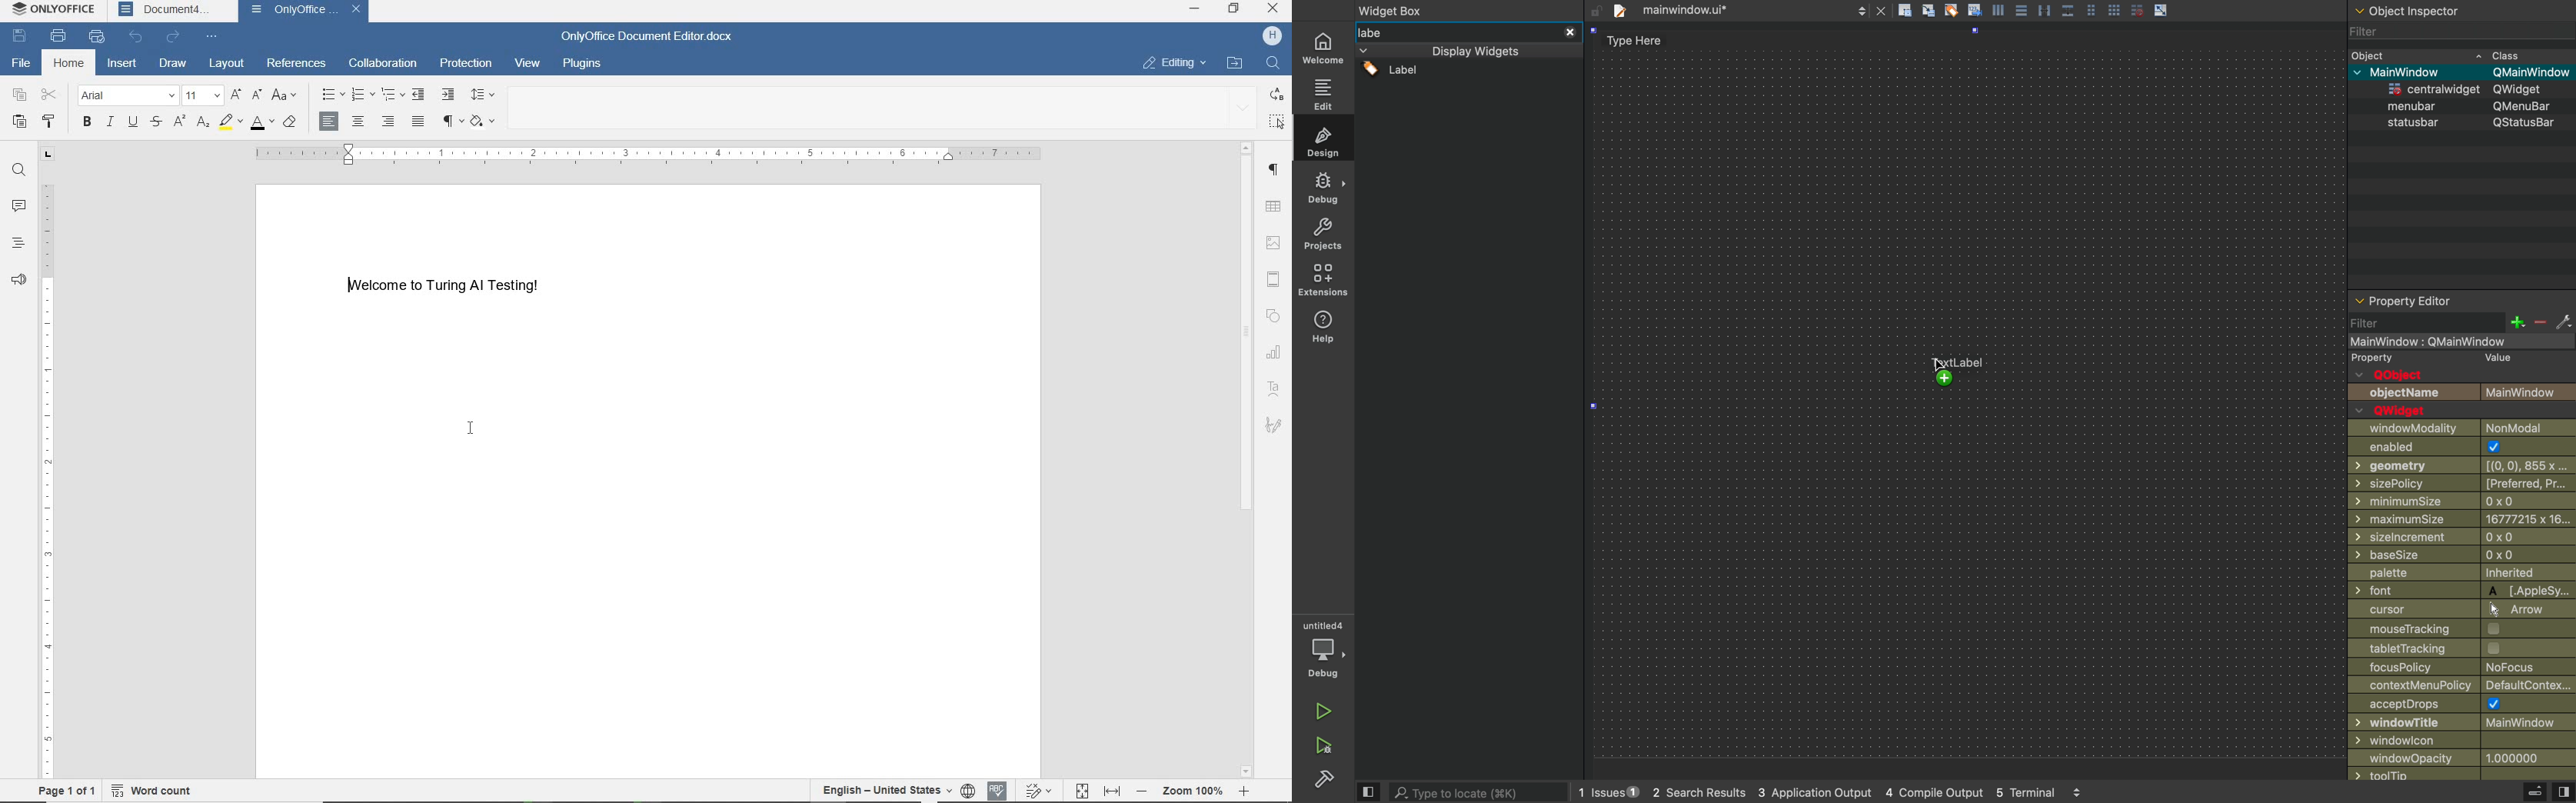 Image resolution: width=2576 pixels, height=812 pixels. Describe the element at coordinates (2439, 300) in the screenshot. I see `properties of selected widget ` at that location.